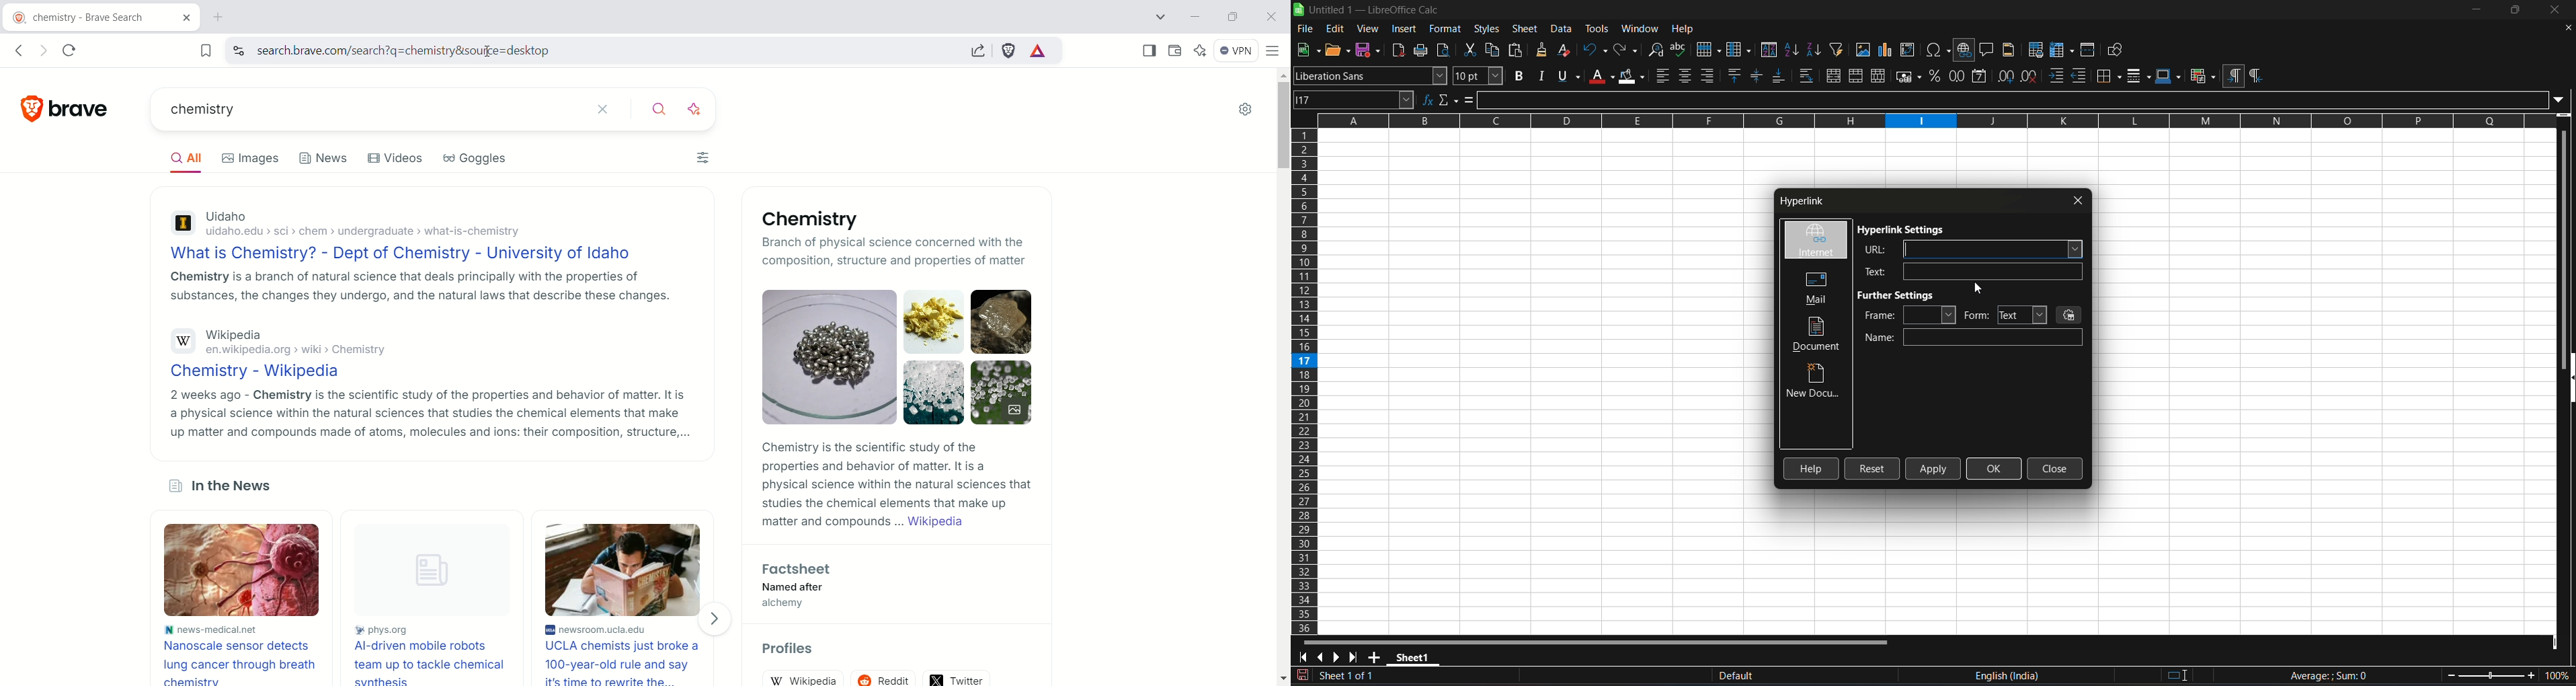 The image size is (2576, 700). What do you see at coordinates (2005, 315) in the screenshot?
I see `form` at bounding box center [2005, 315].